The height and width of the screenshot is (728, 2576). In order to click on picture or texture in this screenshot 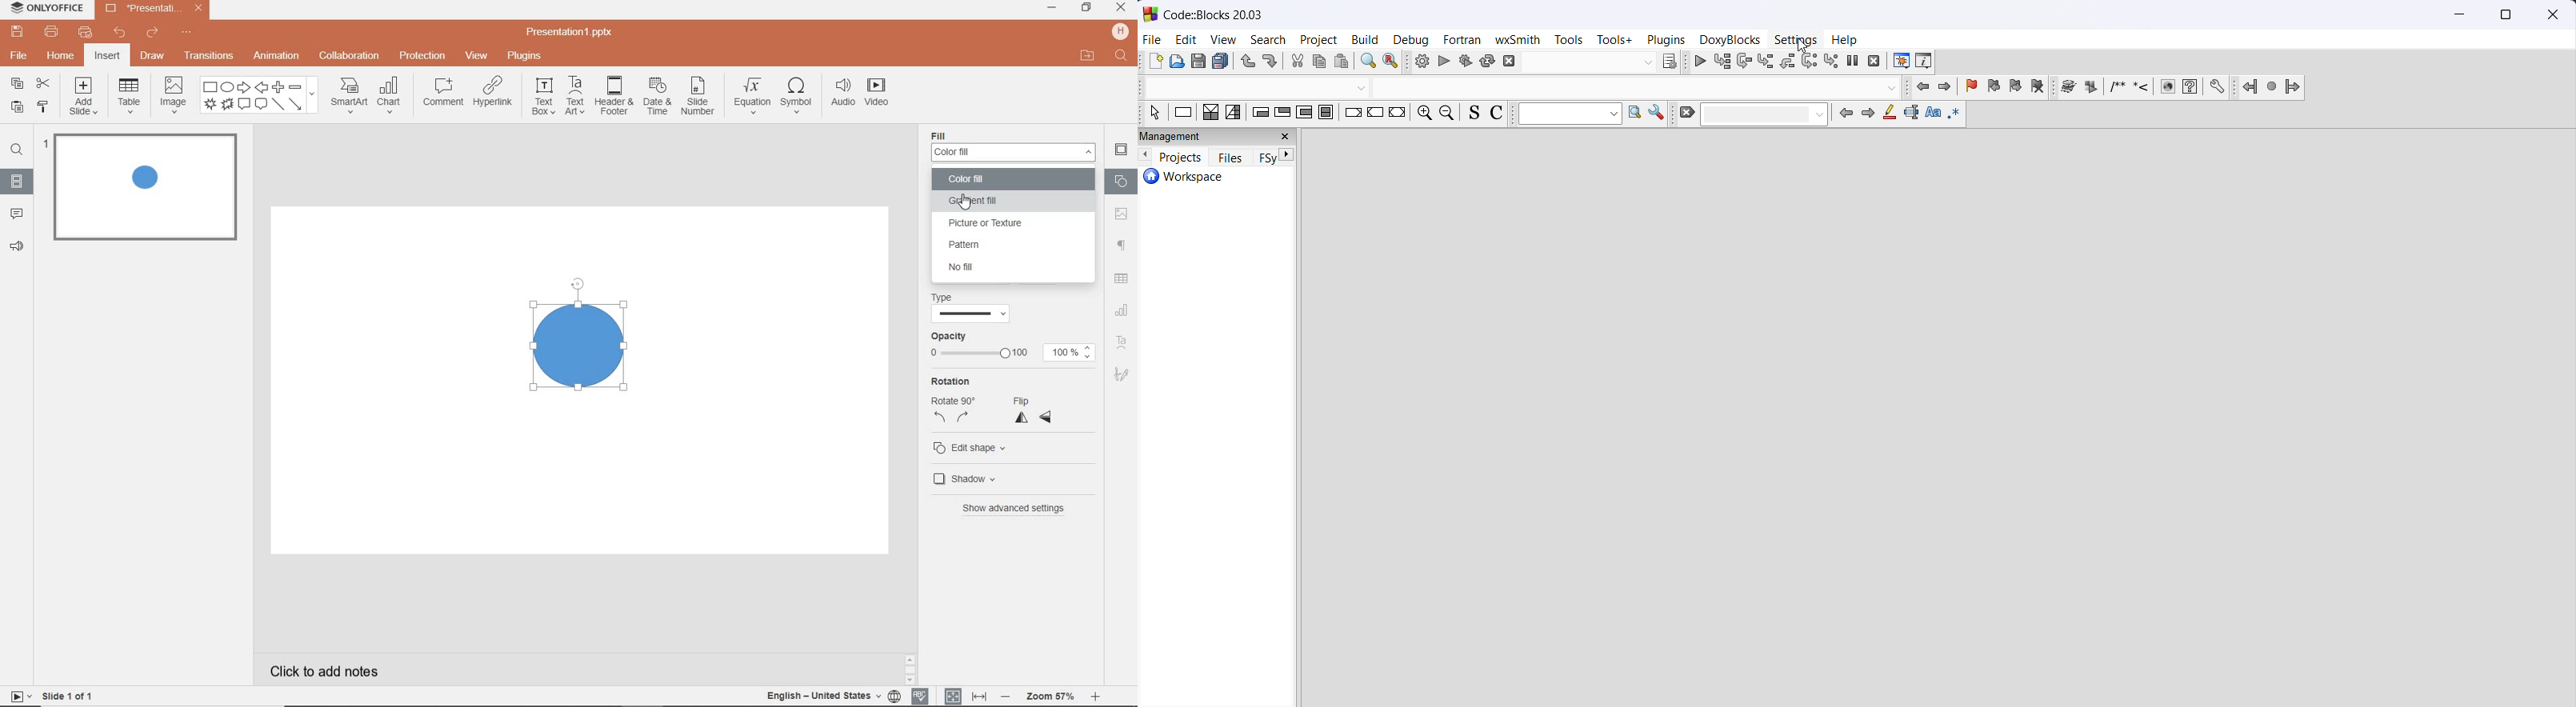, I will do `click(988, 223)`.